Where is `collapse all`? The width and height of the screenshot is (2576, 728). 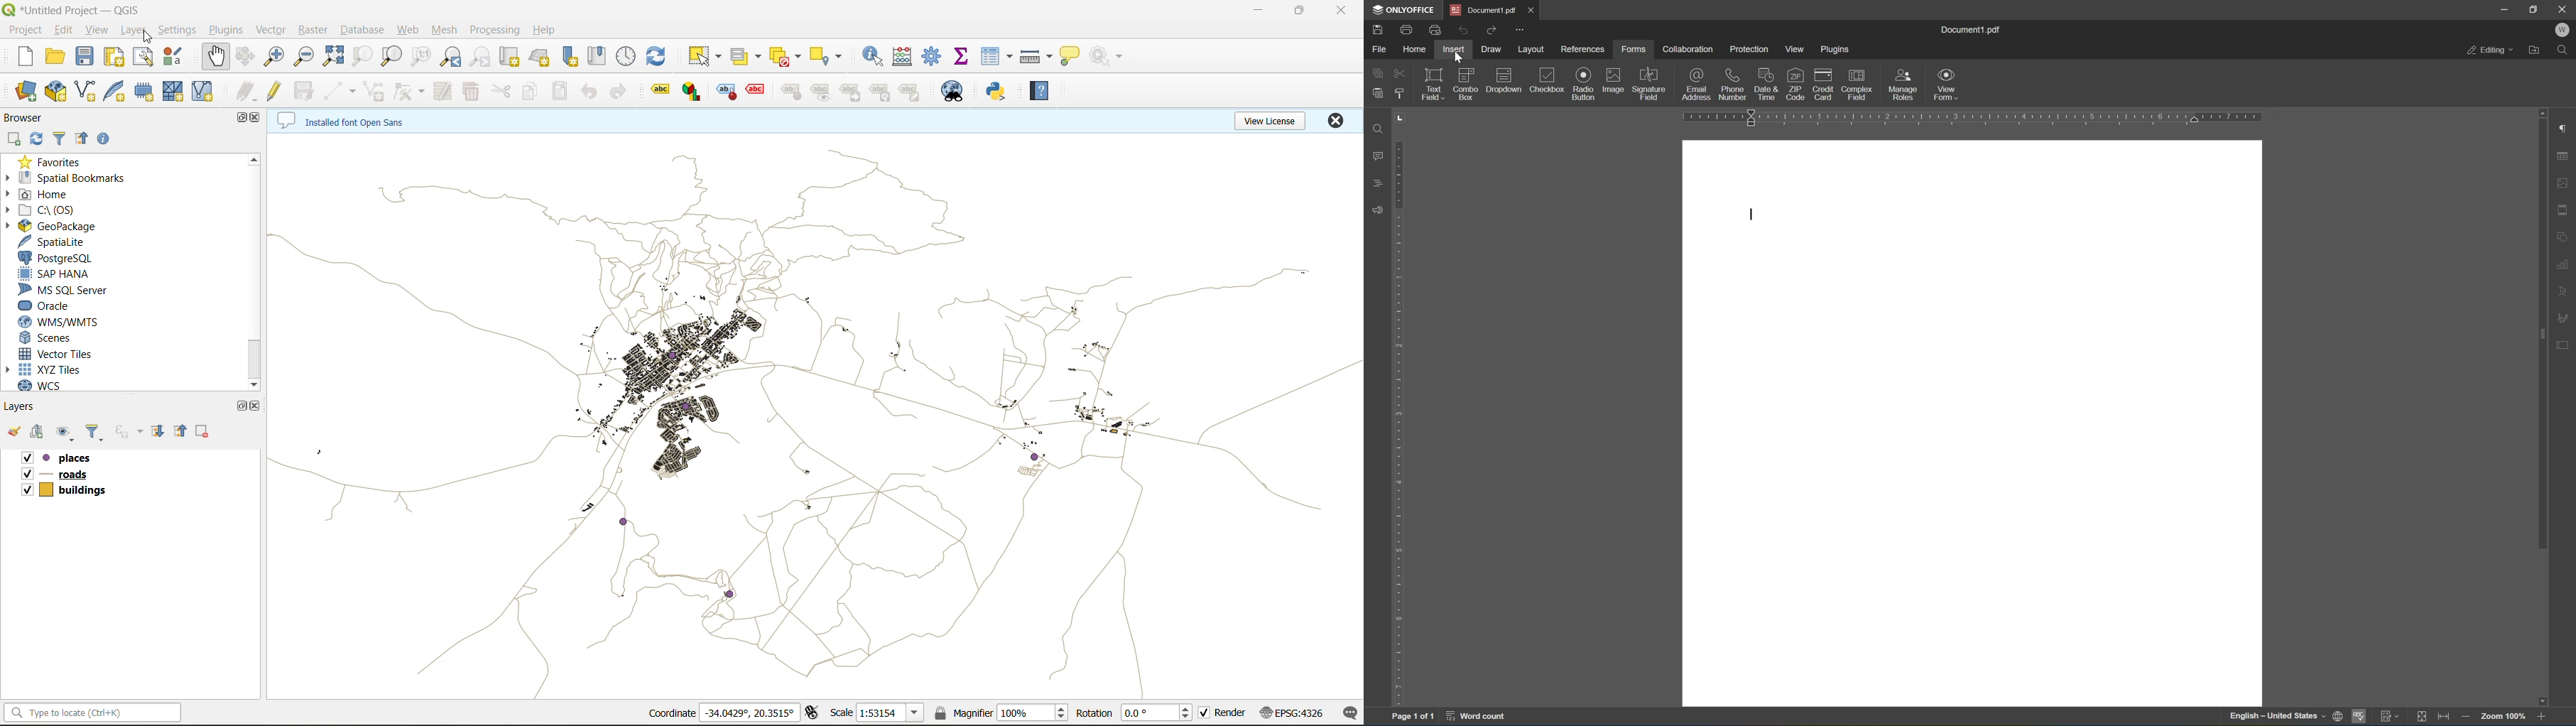
collapse all is located at coordinates (182, 432).